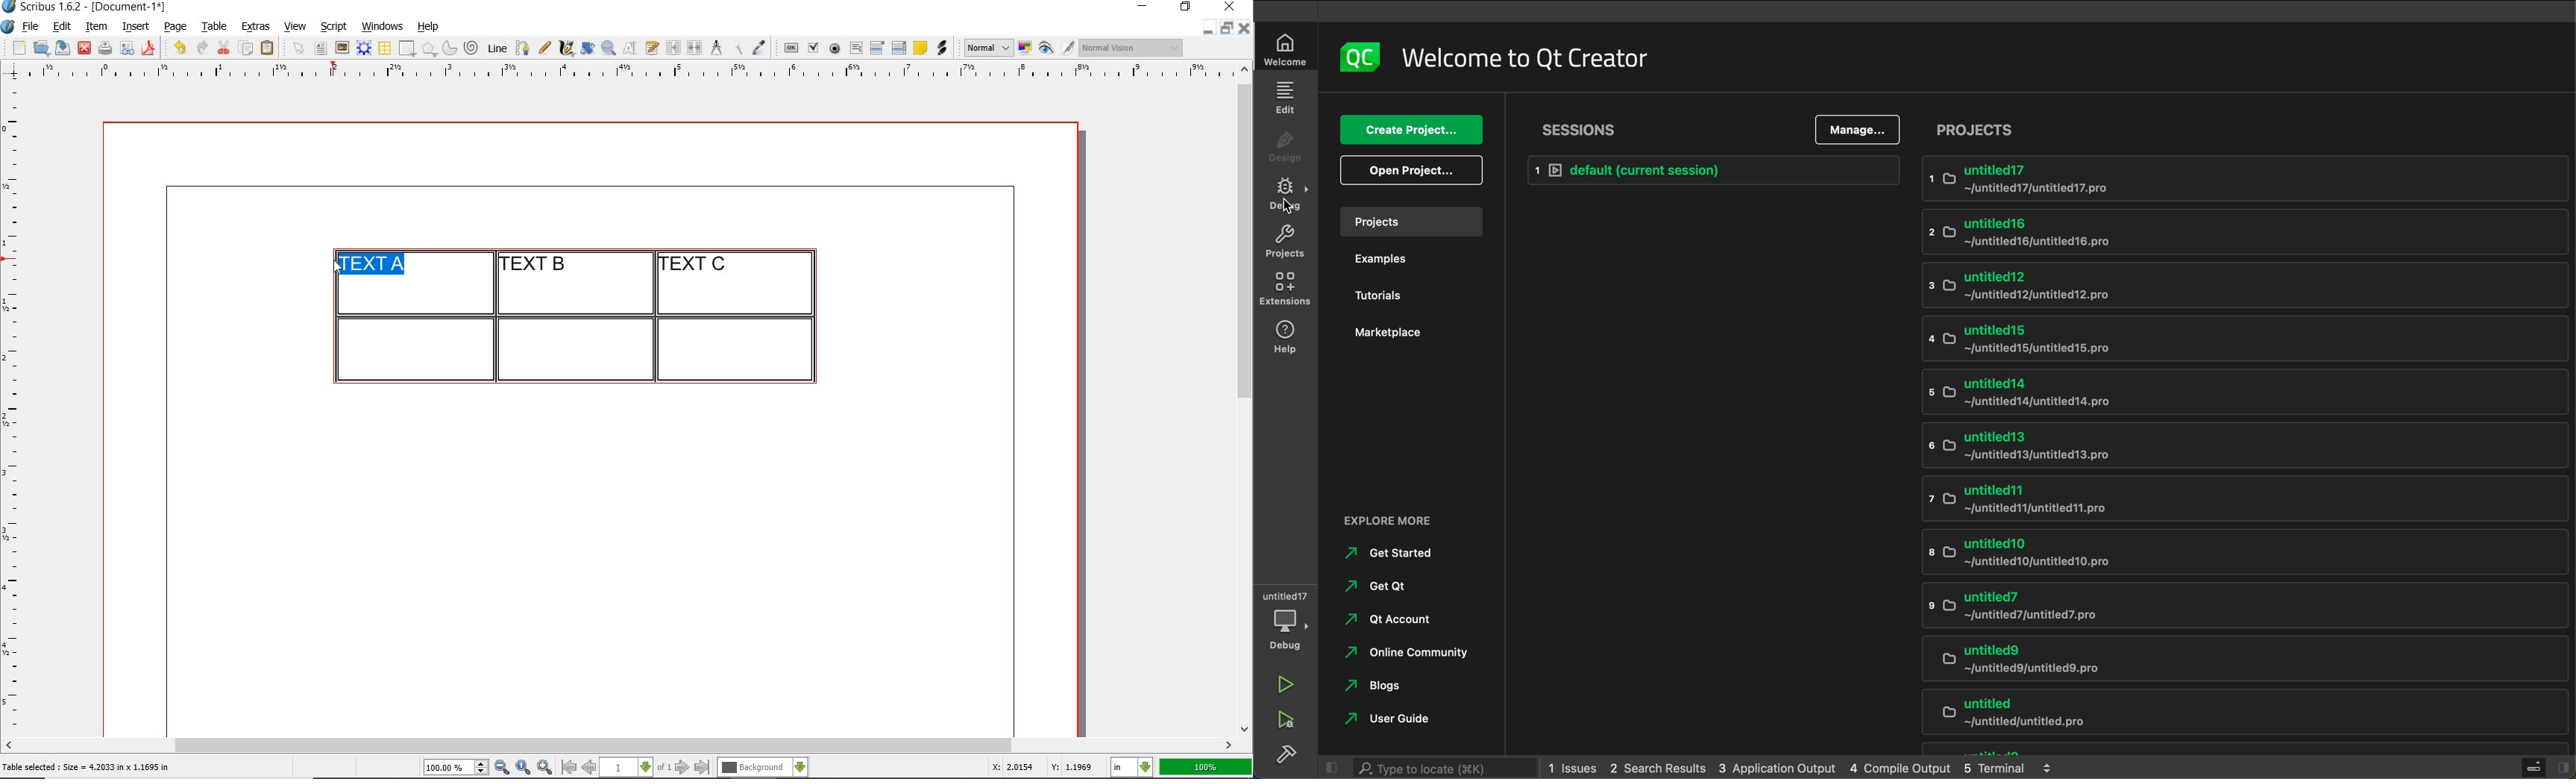  I want to click on visual appearance of the display, so click(1132, 48).